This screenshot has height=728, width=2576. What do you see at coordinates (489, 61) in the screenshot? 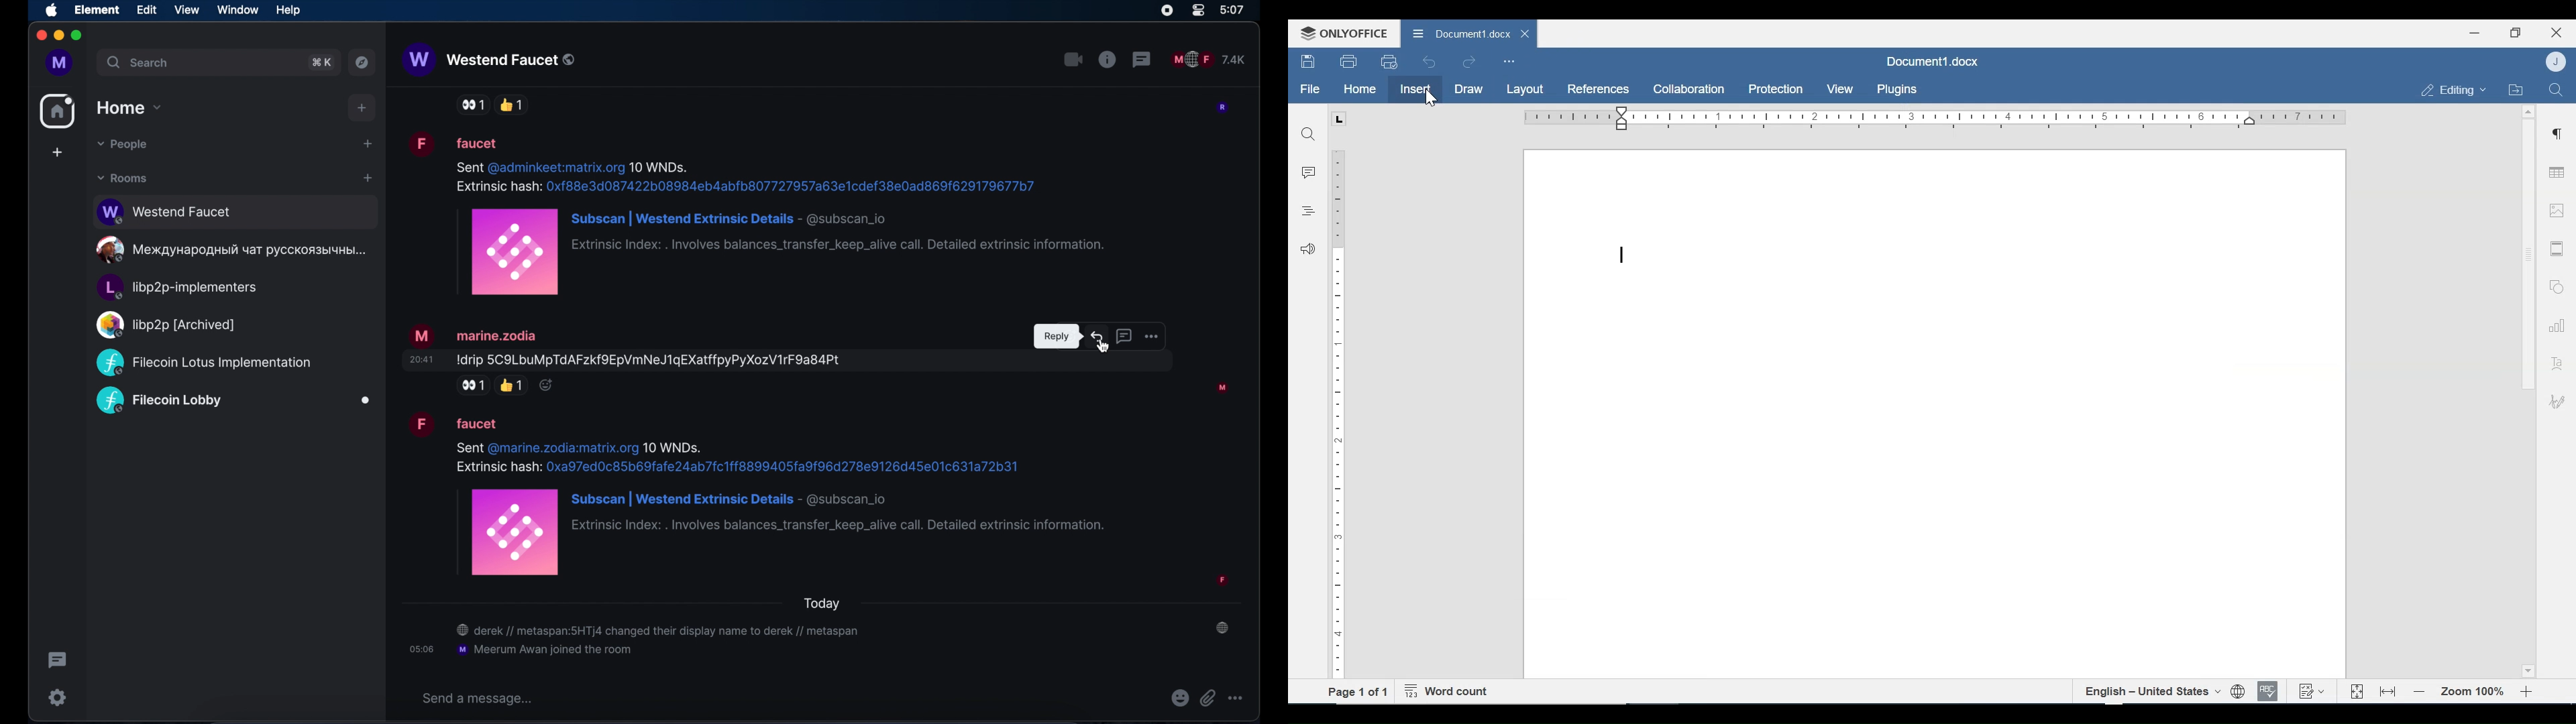
I see `westend faucet public room name` at bounding box center [489, 61].